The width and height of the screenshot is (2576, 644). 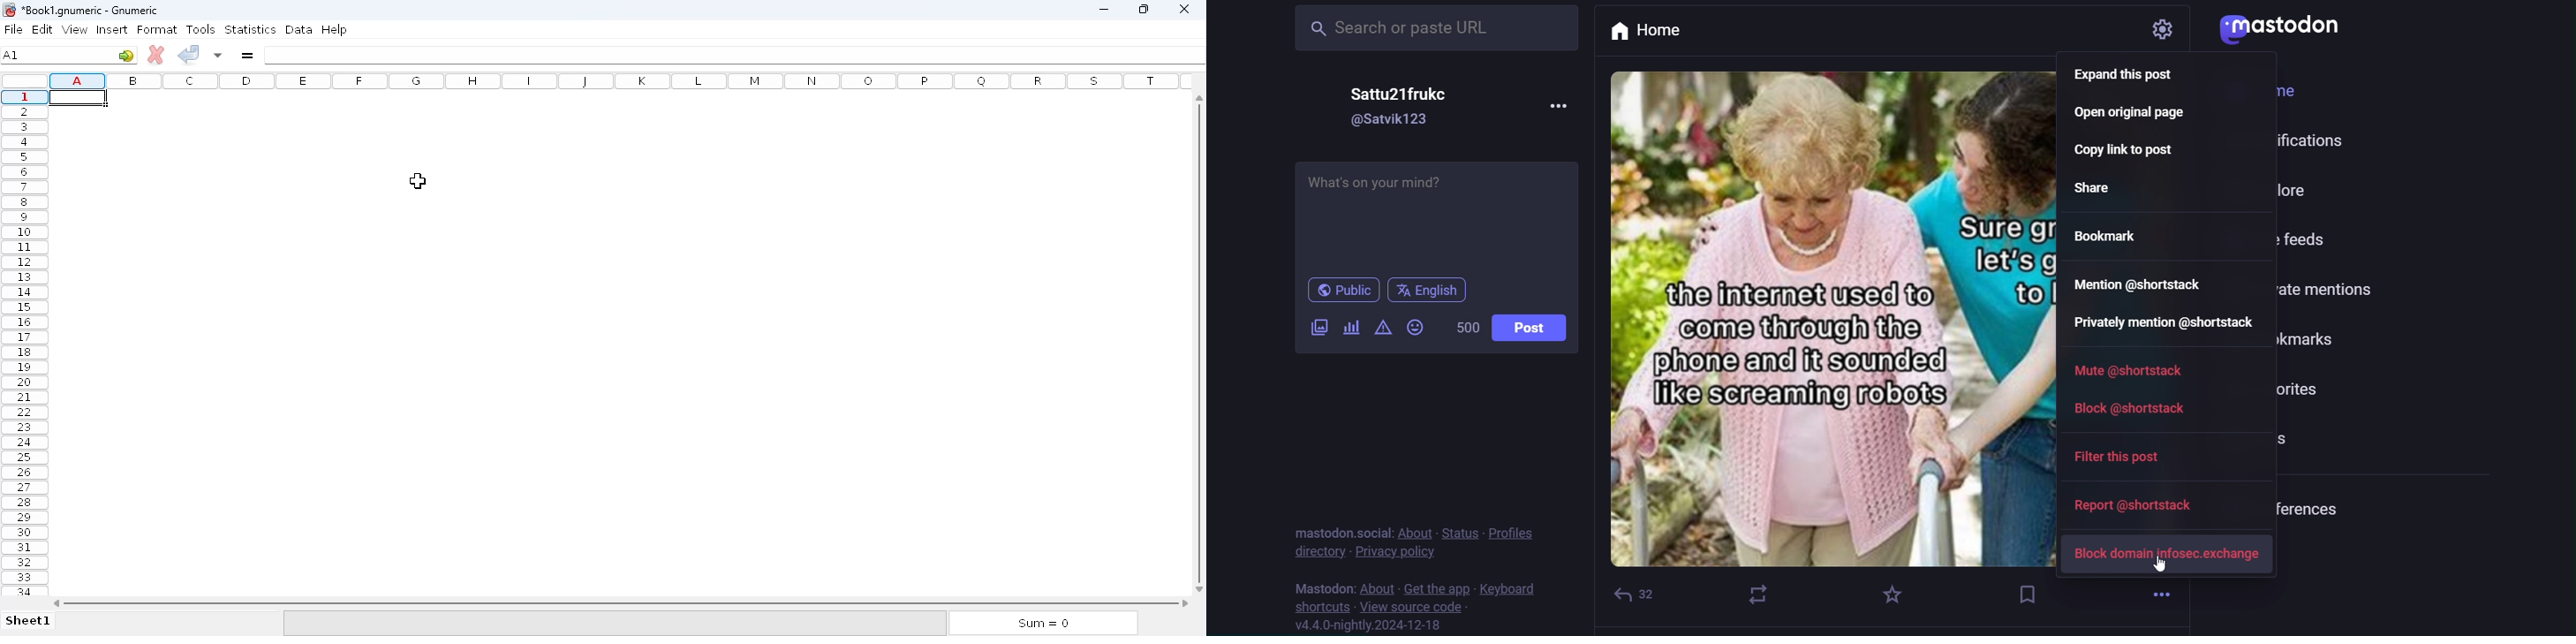 What do you see at coordinates (1438, 588) in the screenshot?
I see `get the app` at bounding box center [1438, 588].